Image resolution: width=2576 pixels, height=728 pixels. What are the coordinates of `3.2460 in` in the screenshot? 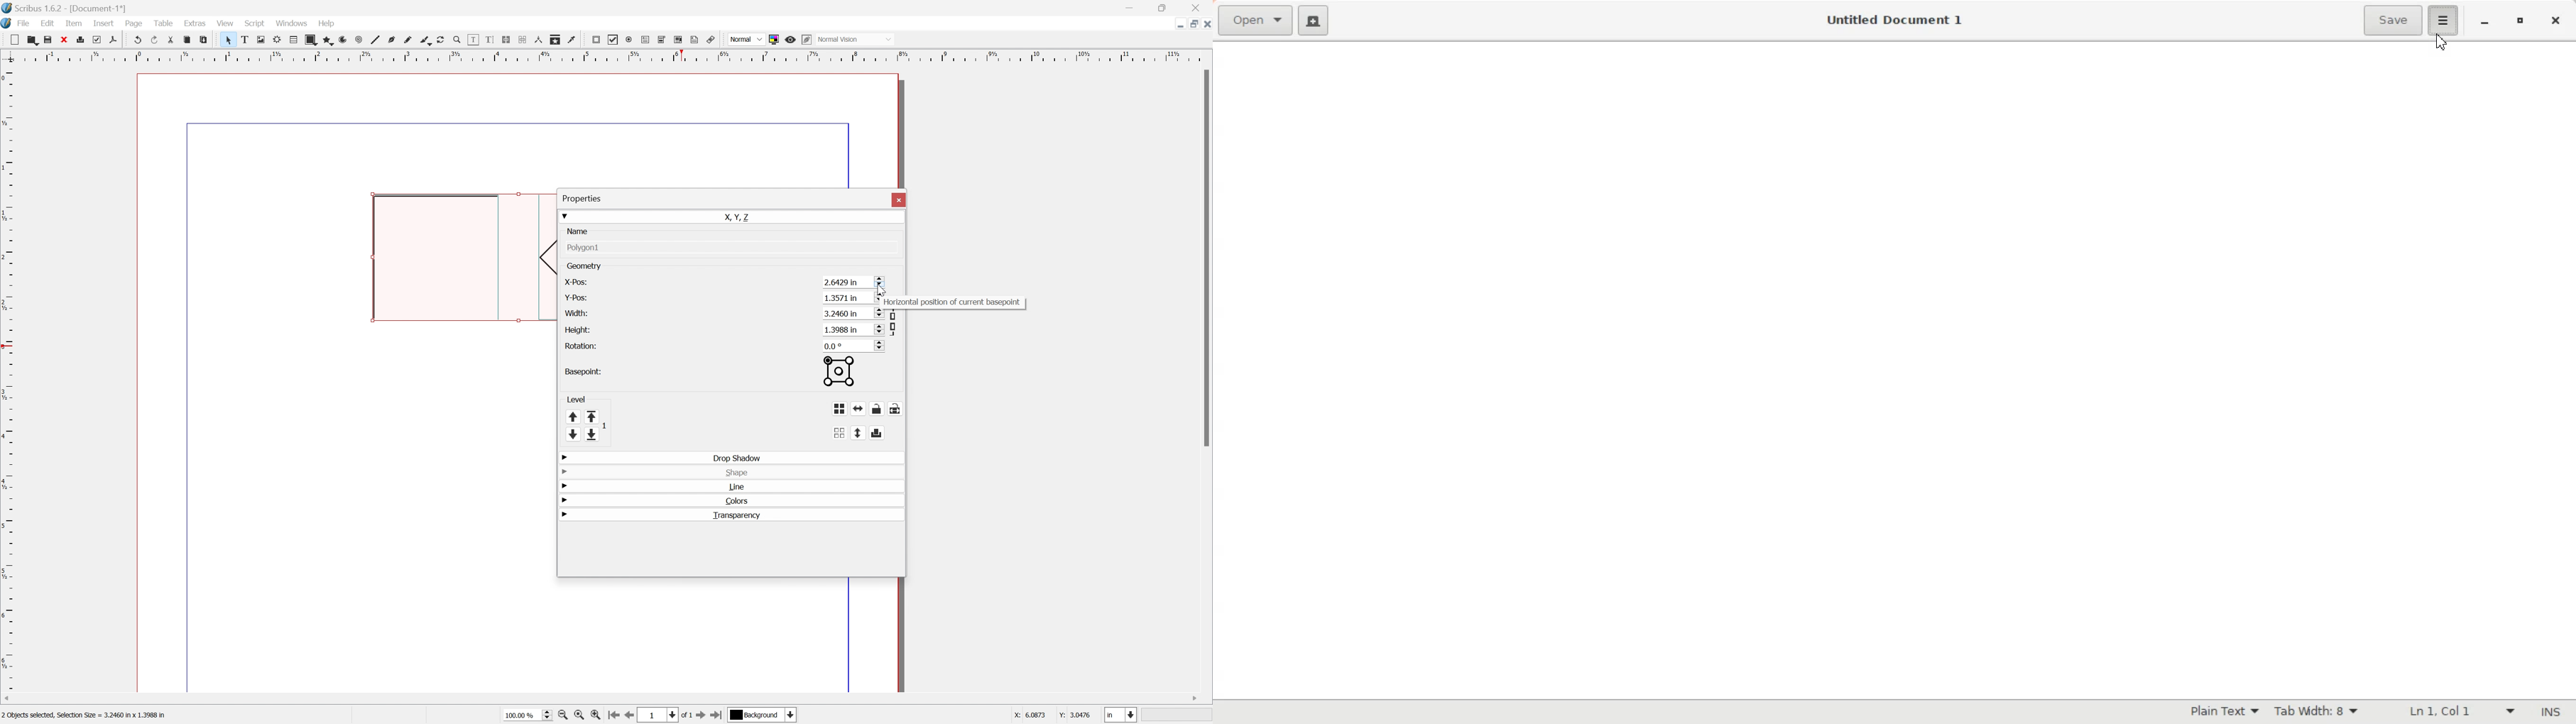 It's located at (850, 313).